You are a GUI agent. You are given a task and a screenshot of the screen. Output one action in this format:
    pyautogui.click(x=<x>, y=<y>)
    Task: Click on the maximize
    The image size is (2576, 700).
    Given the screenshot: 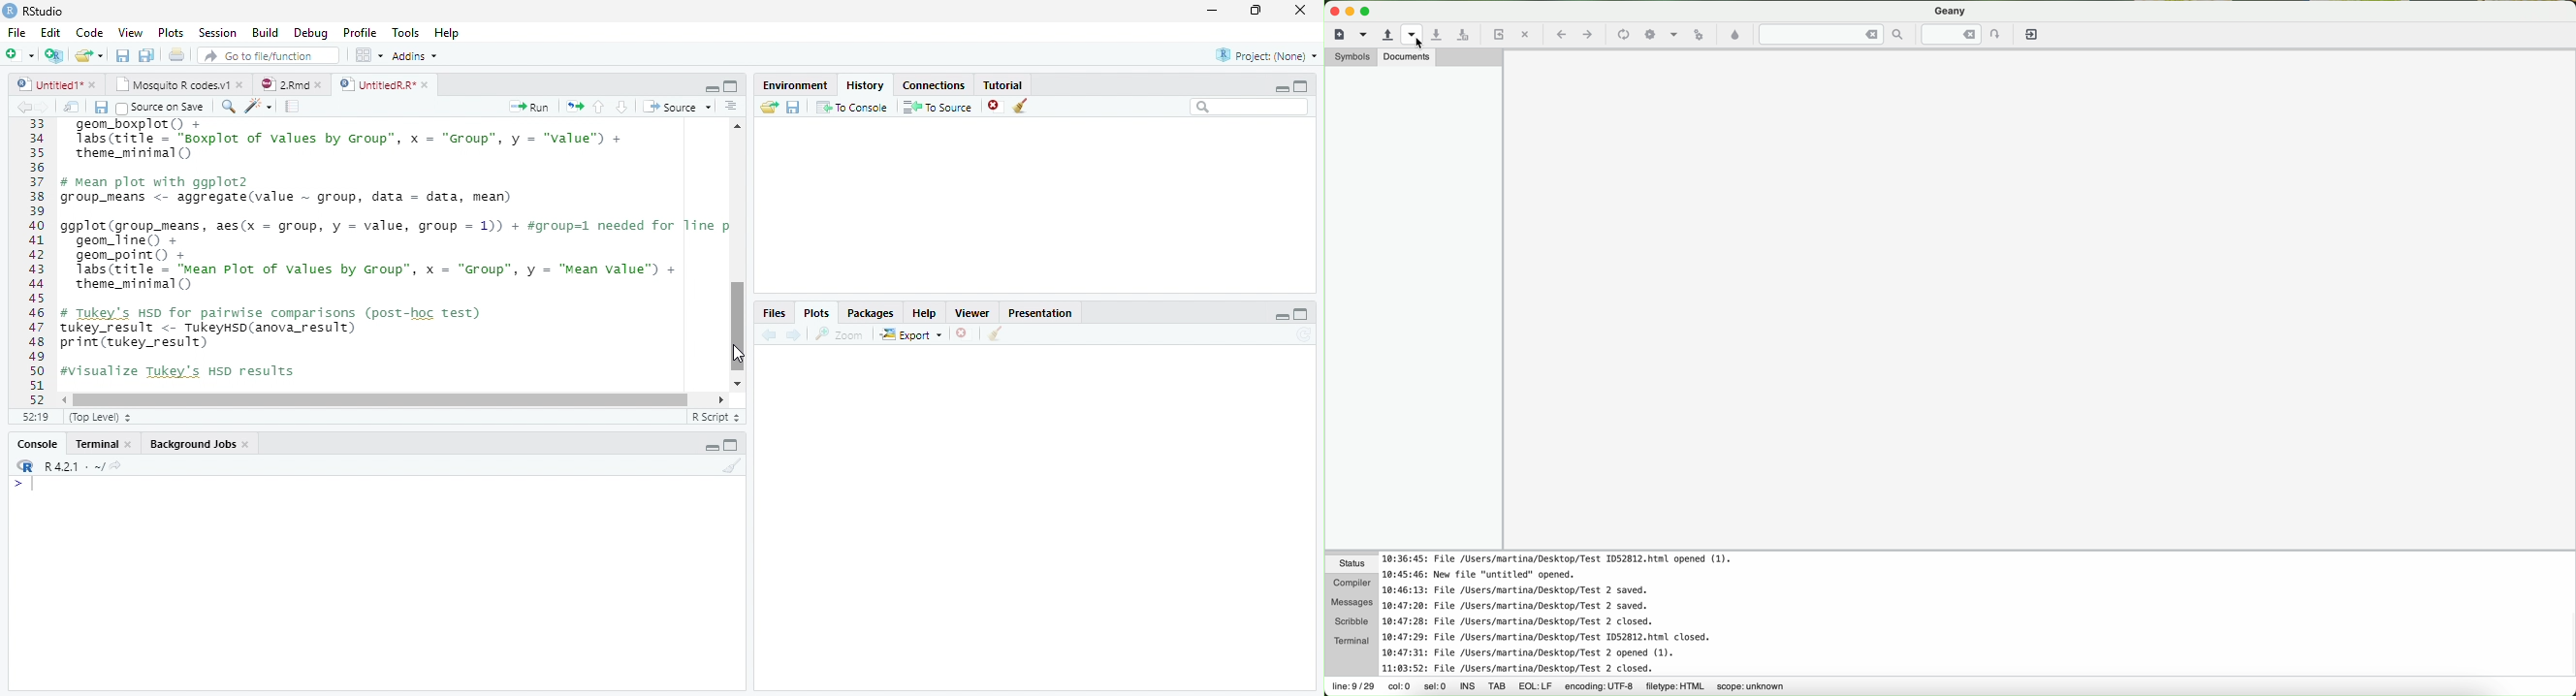 What is the action you would take?
    pyautogui.click(x=1304, y=85)
    